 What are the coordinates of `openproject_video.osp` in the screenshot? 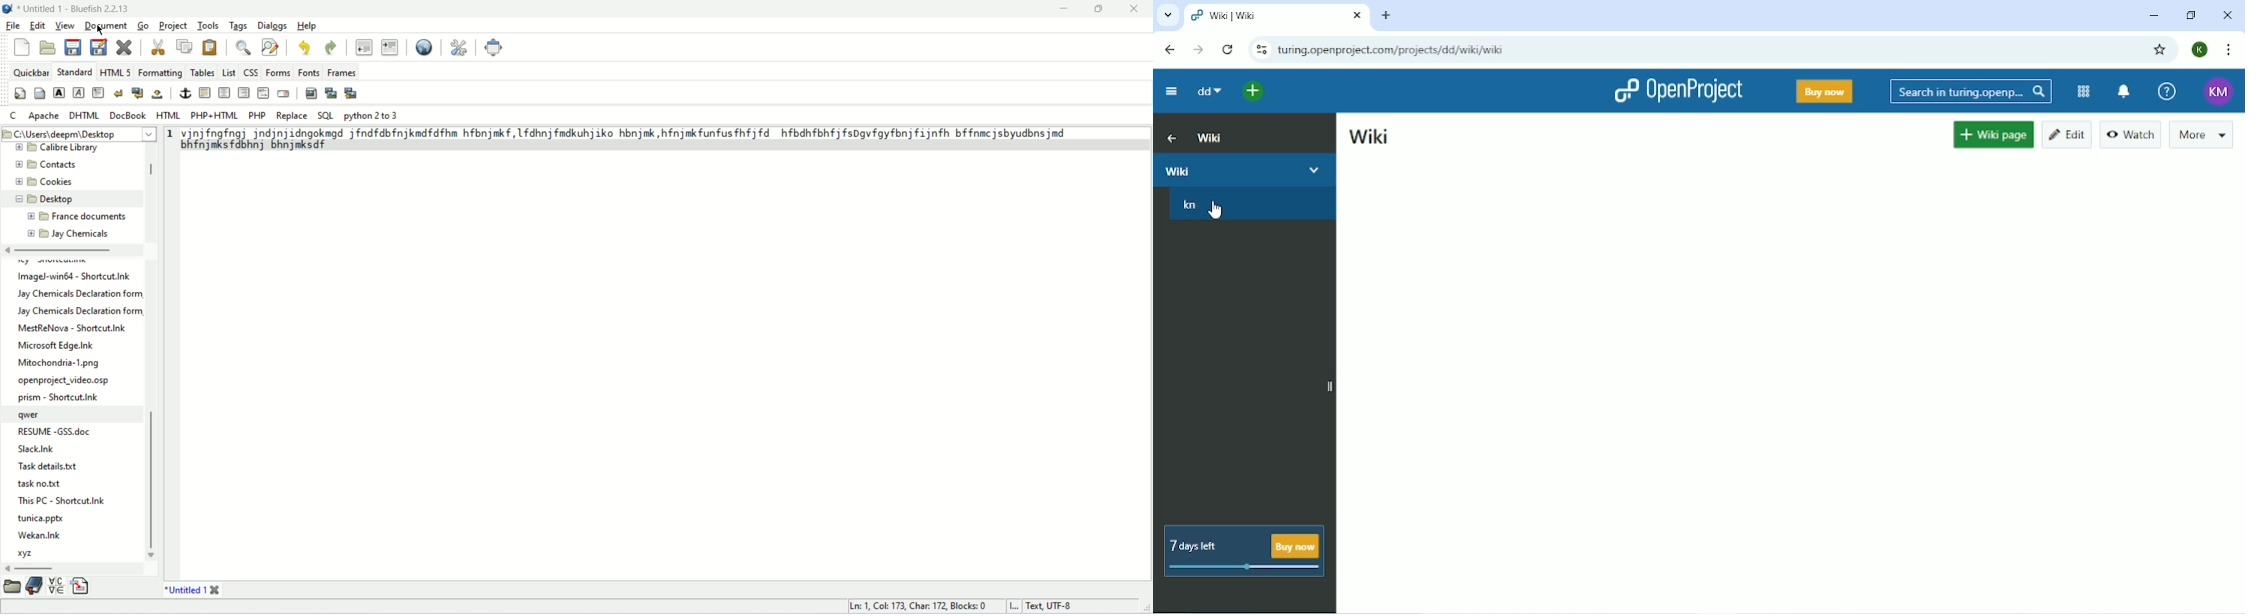 It's located at (65, 381).